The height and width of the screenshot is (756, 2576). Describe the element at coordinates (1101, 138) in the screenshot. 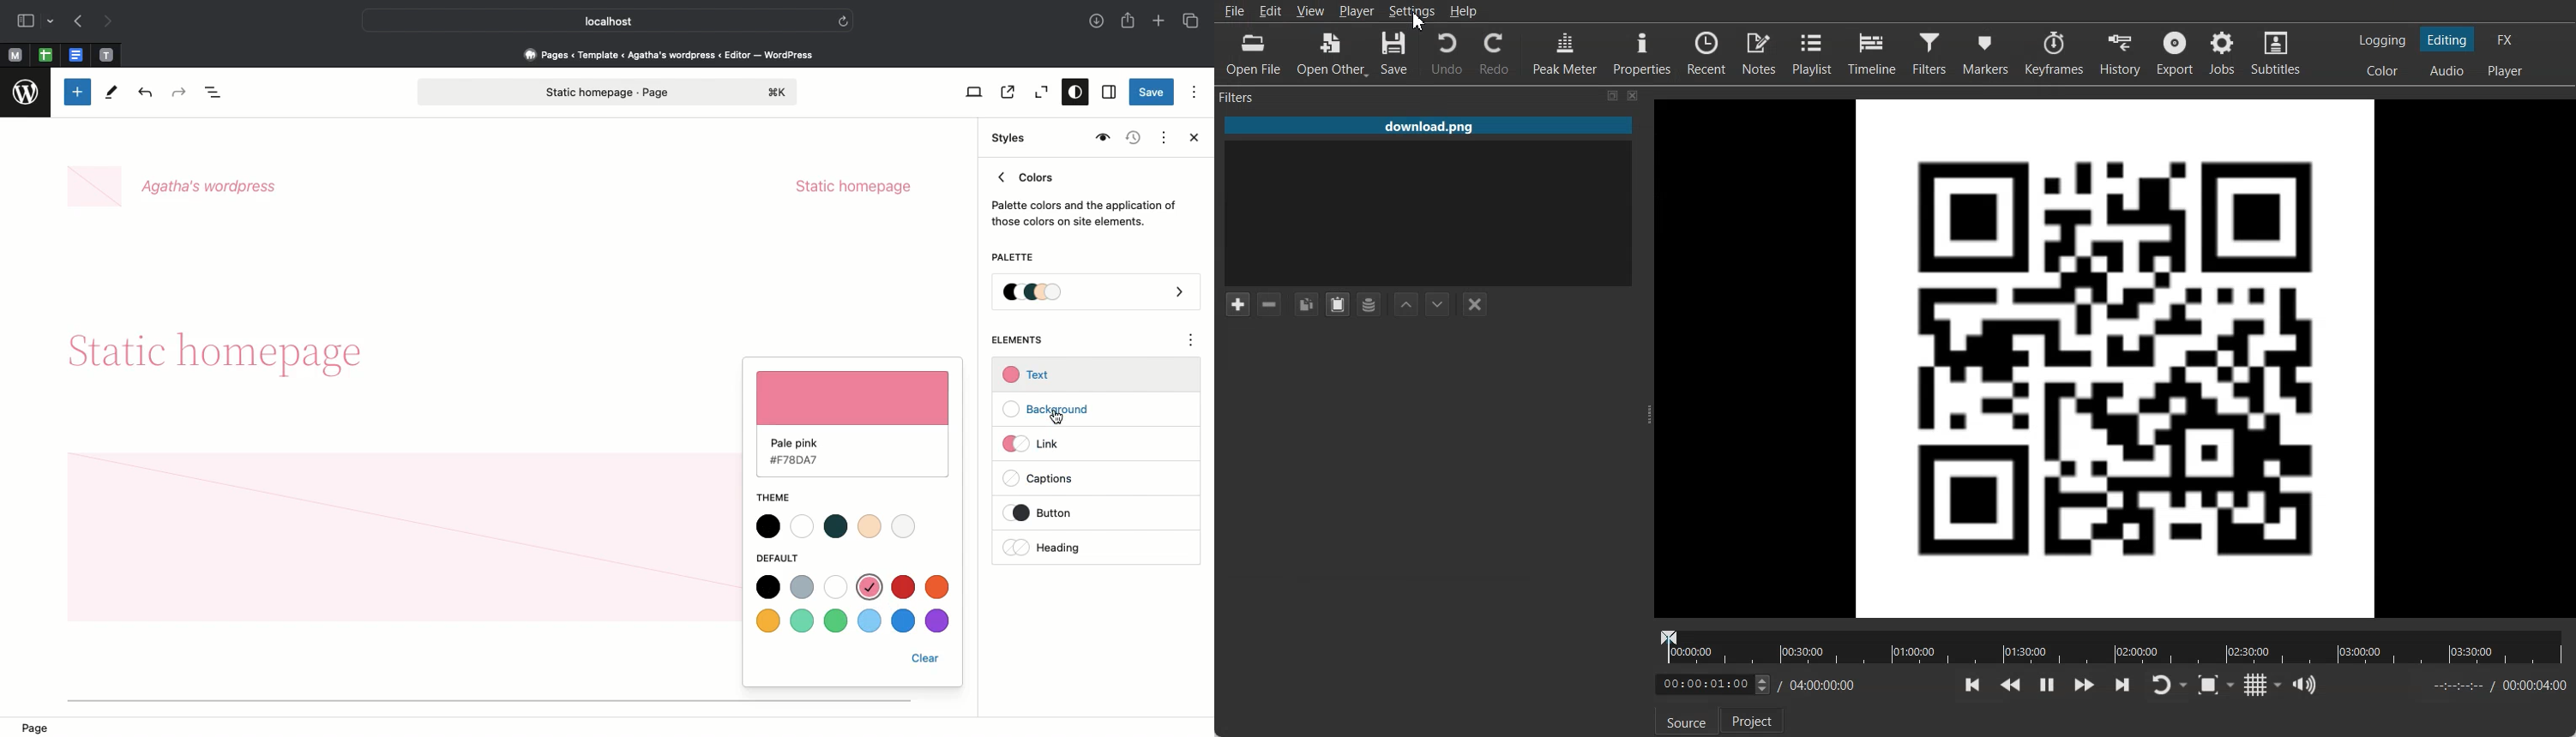

I see `Style book` at that location.